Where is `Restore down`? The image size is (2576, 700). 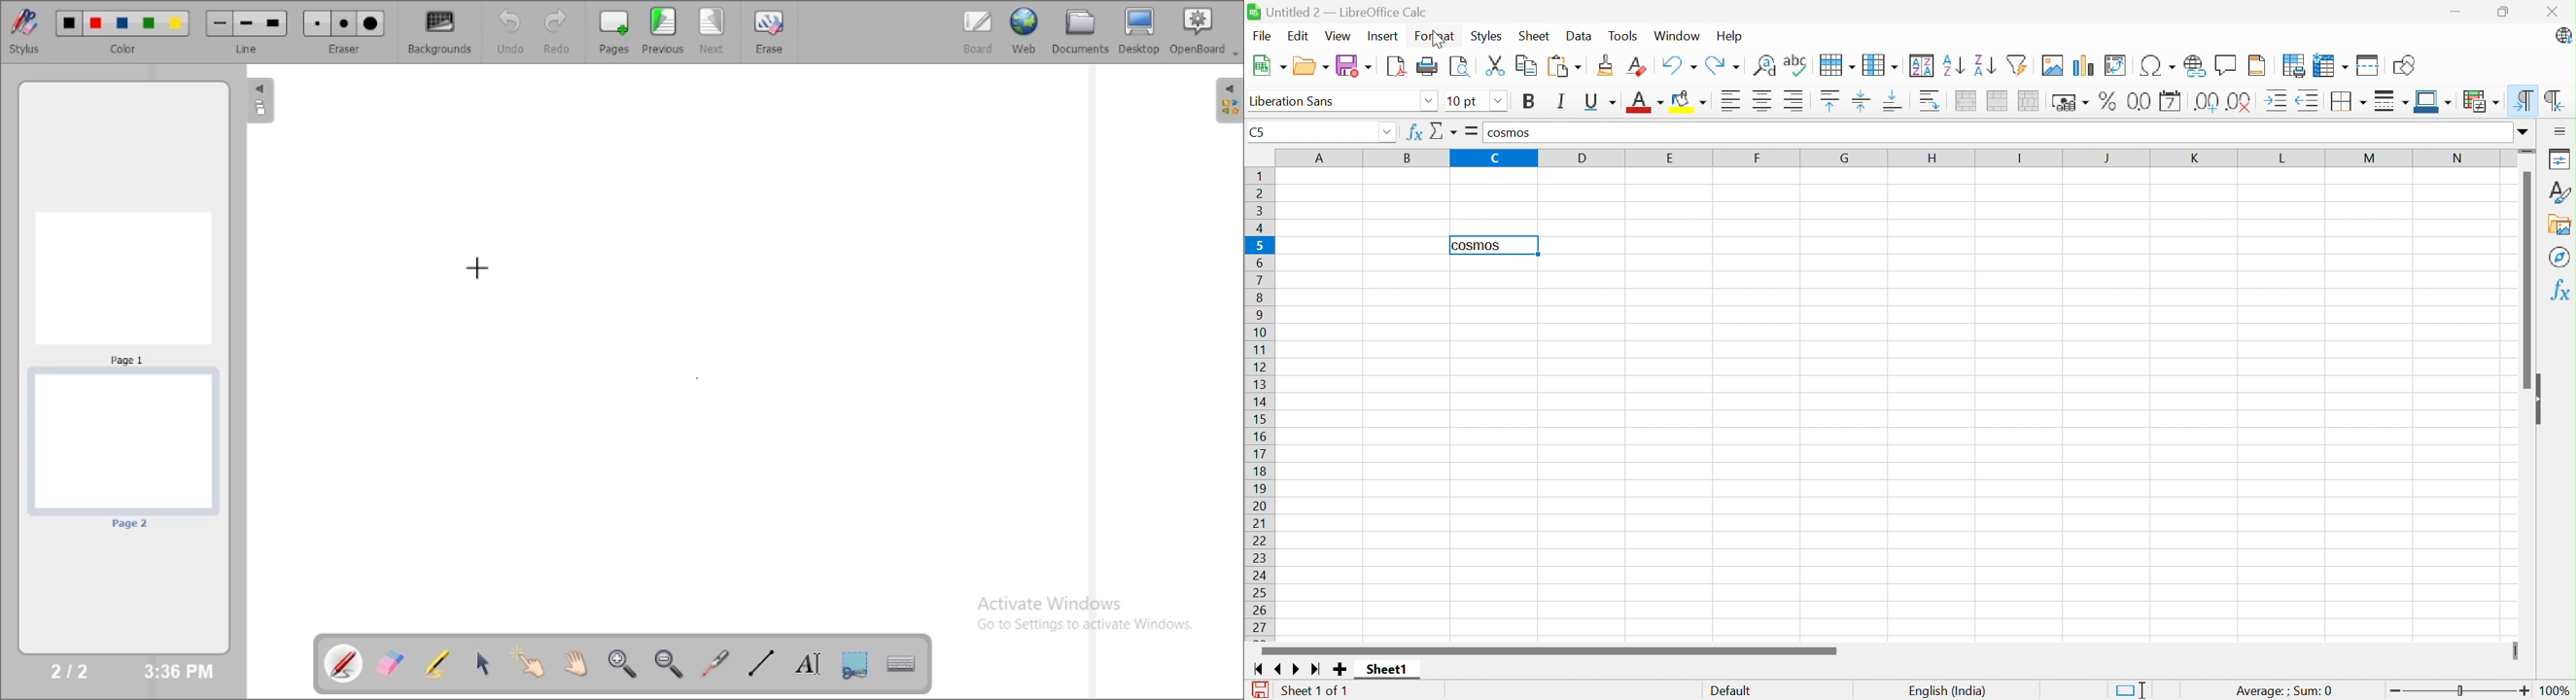
Restore down is located at coordinates (2503, 13).